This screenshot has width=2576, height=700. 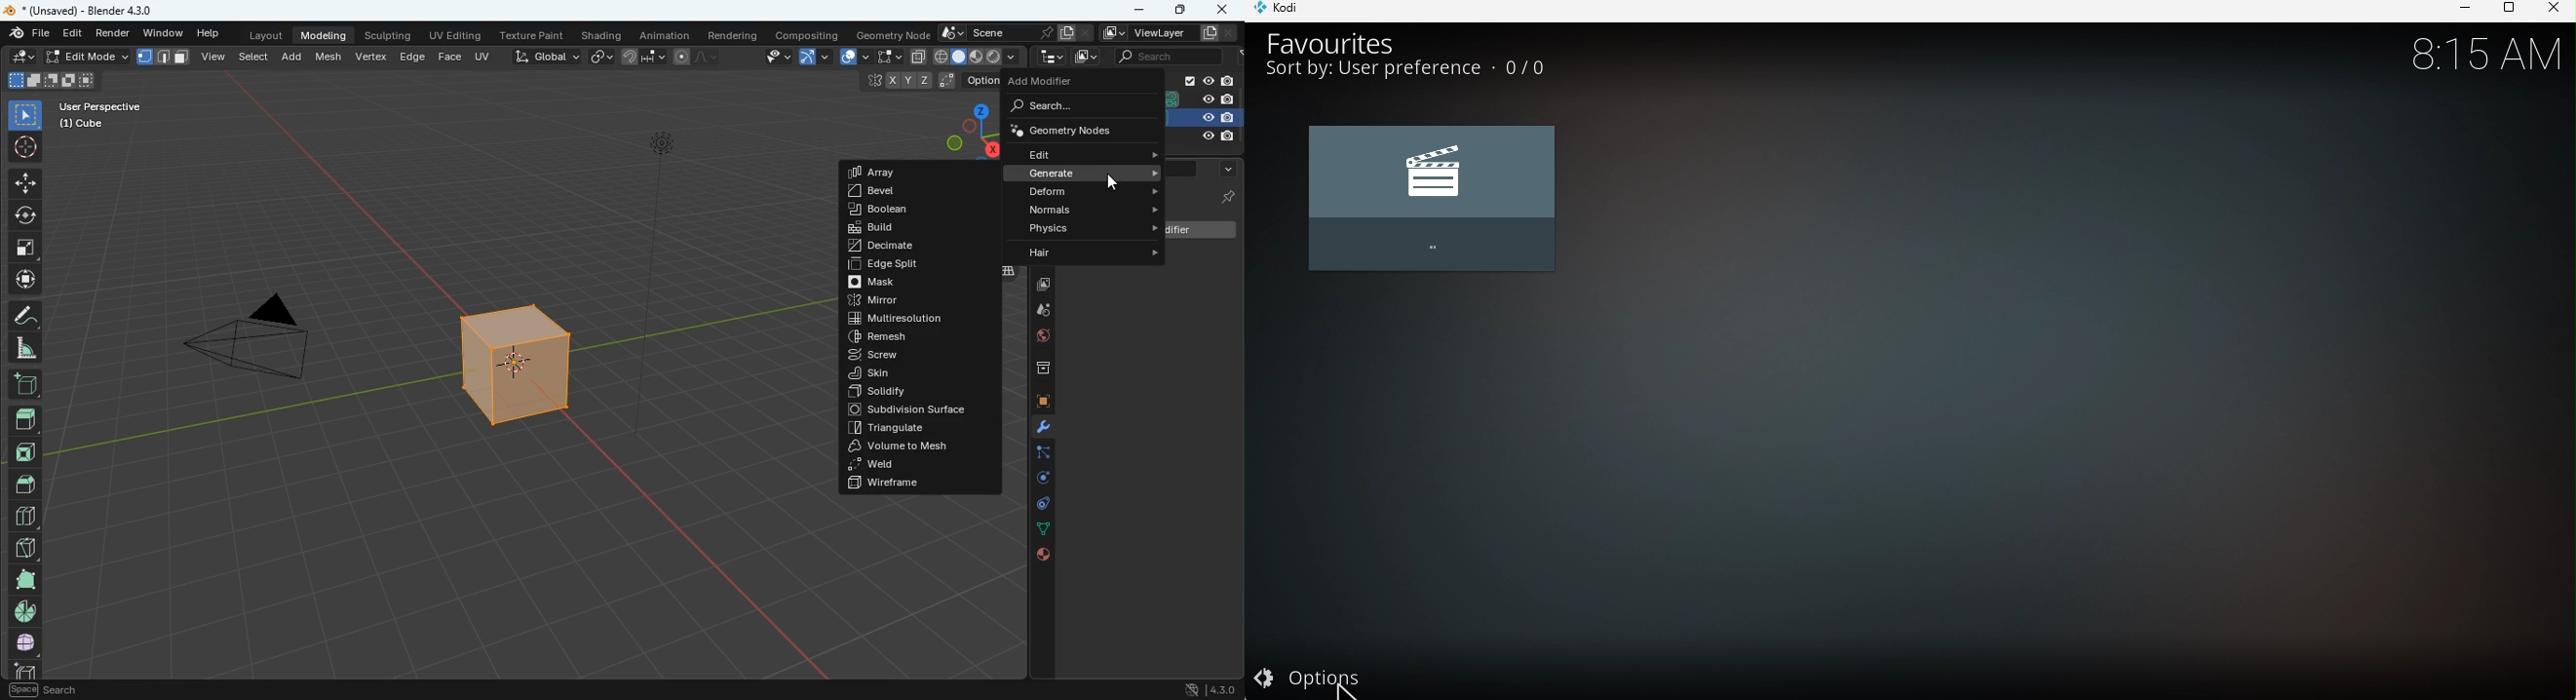 I want to click on mesh, so click(x=329, y=57).